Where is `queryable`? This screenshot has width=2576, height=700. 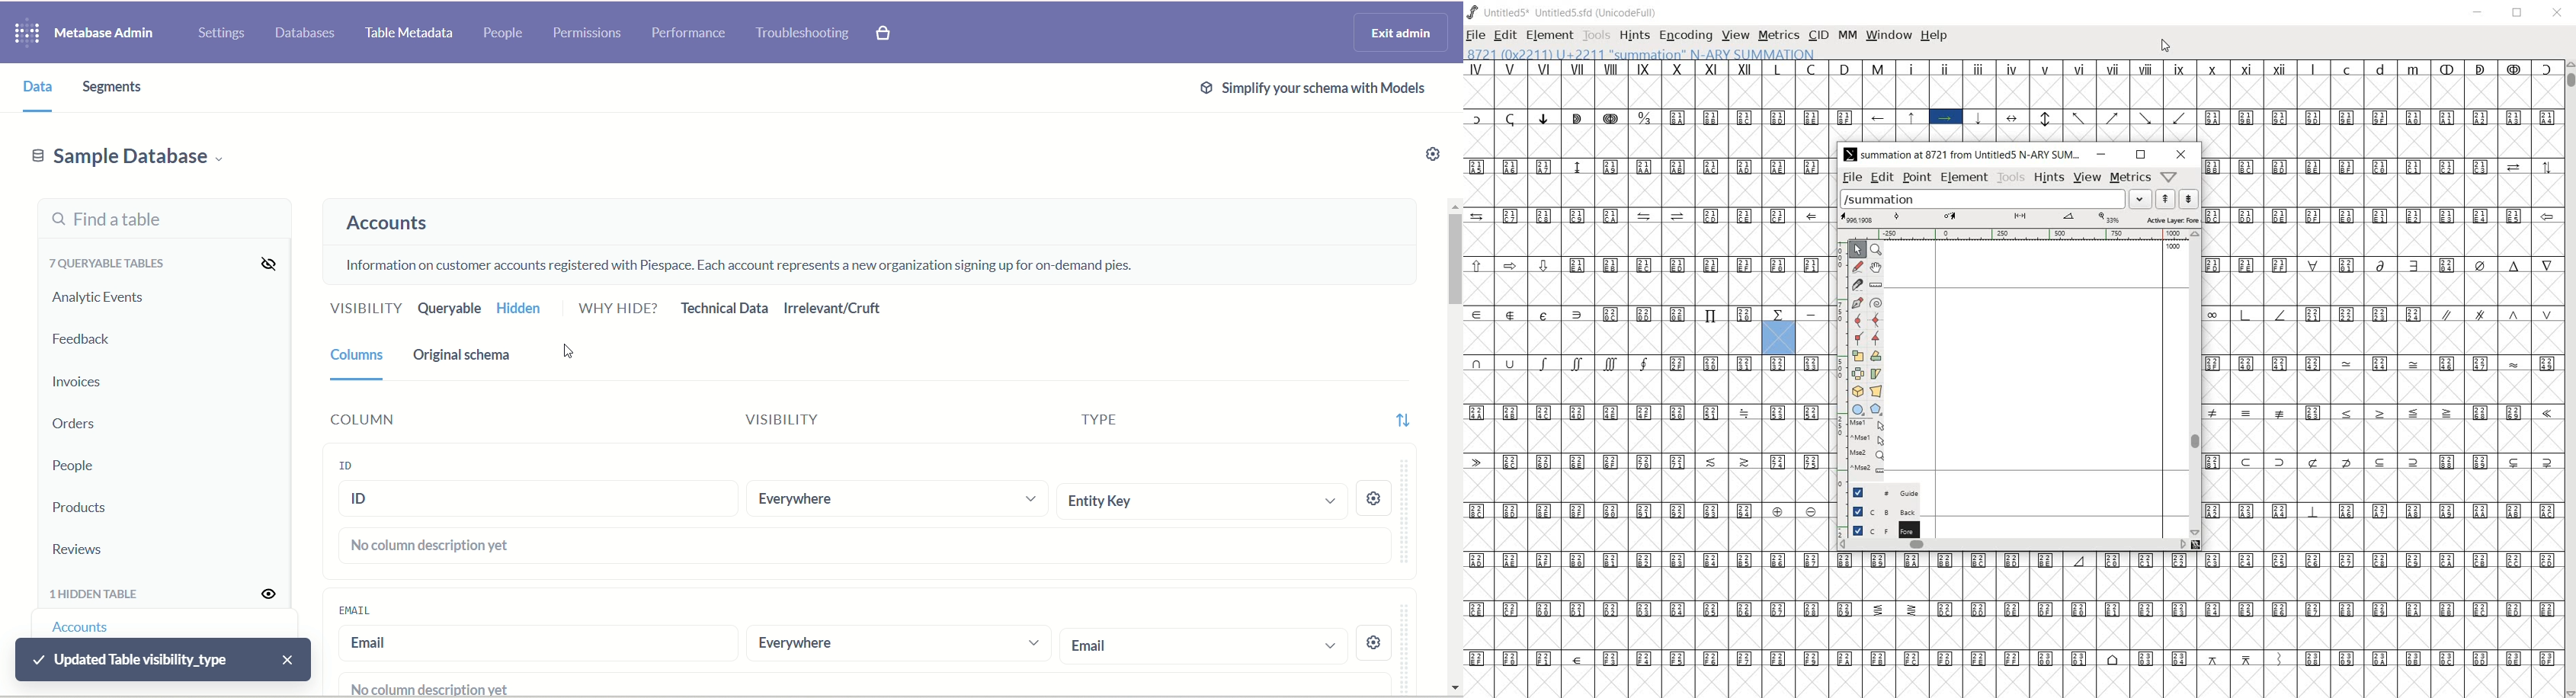 queryable is located at coordinates (450, 311).